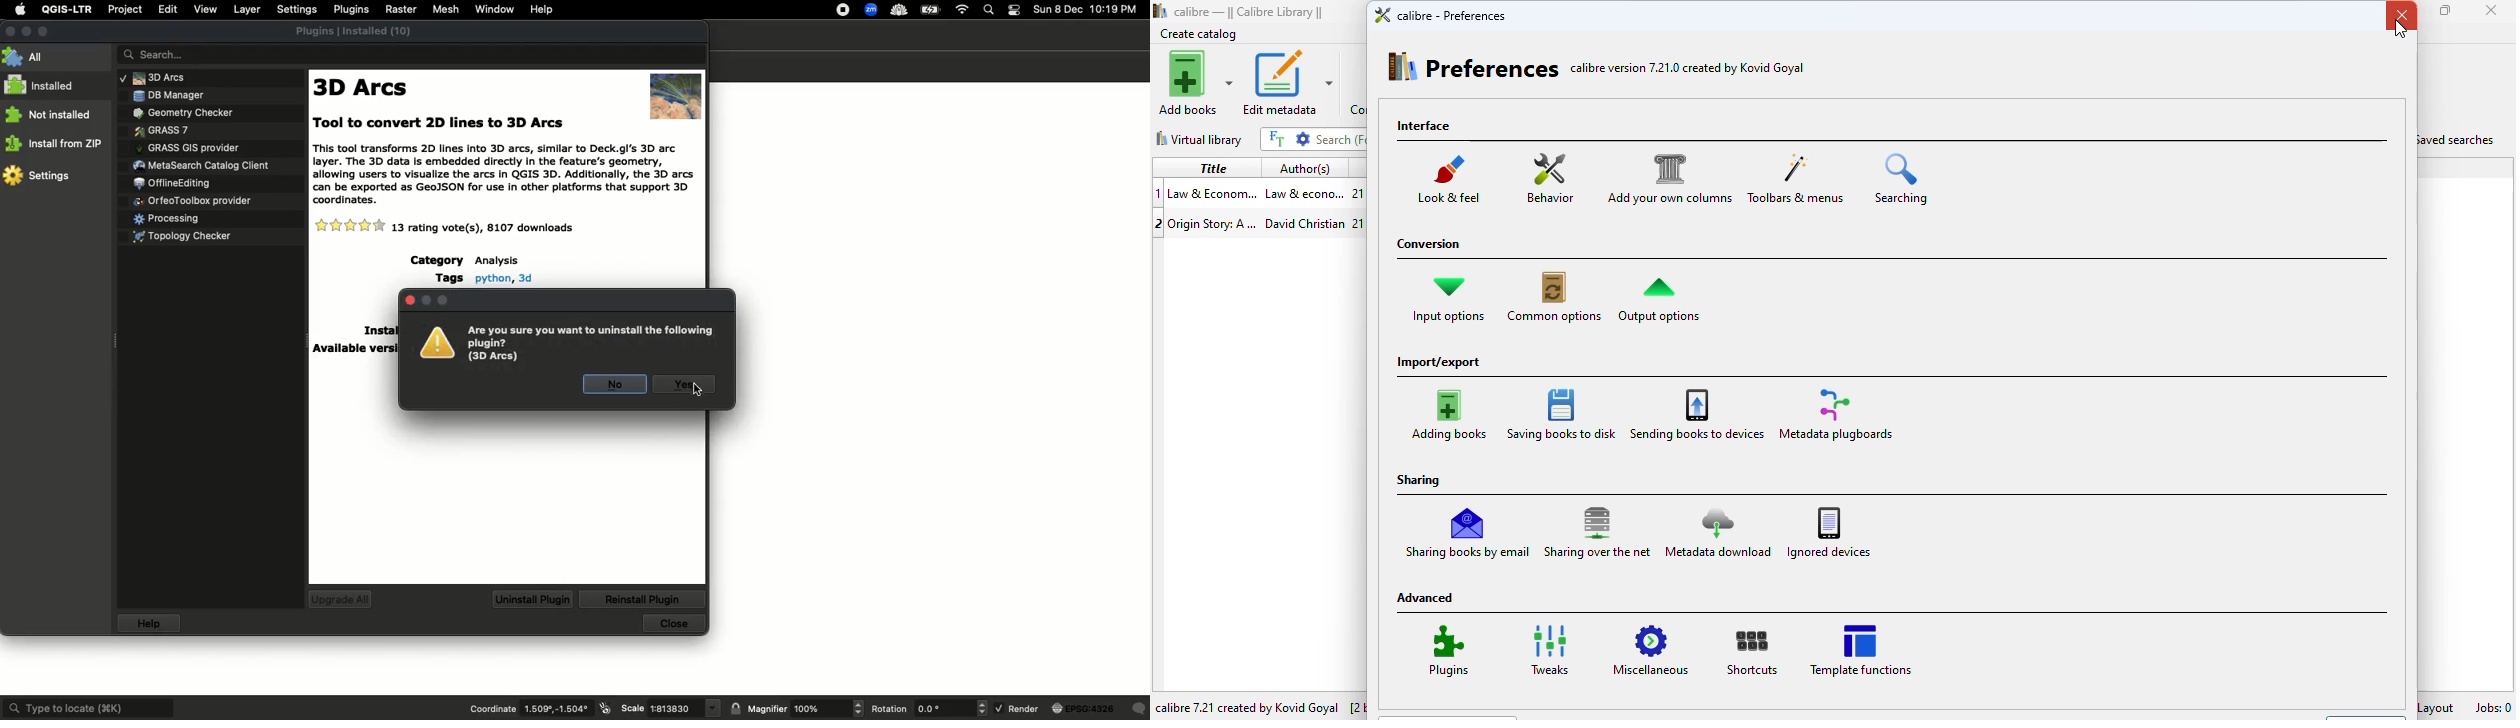 The height and width of the screenshot is (728, 2520). I want to click on Window, so click(494, 9).